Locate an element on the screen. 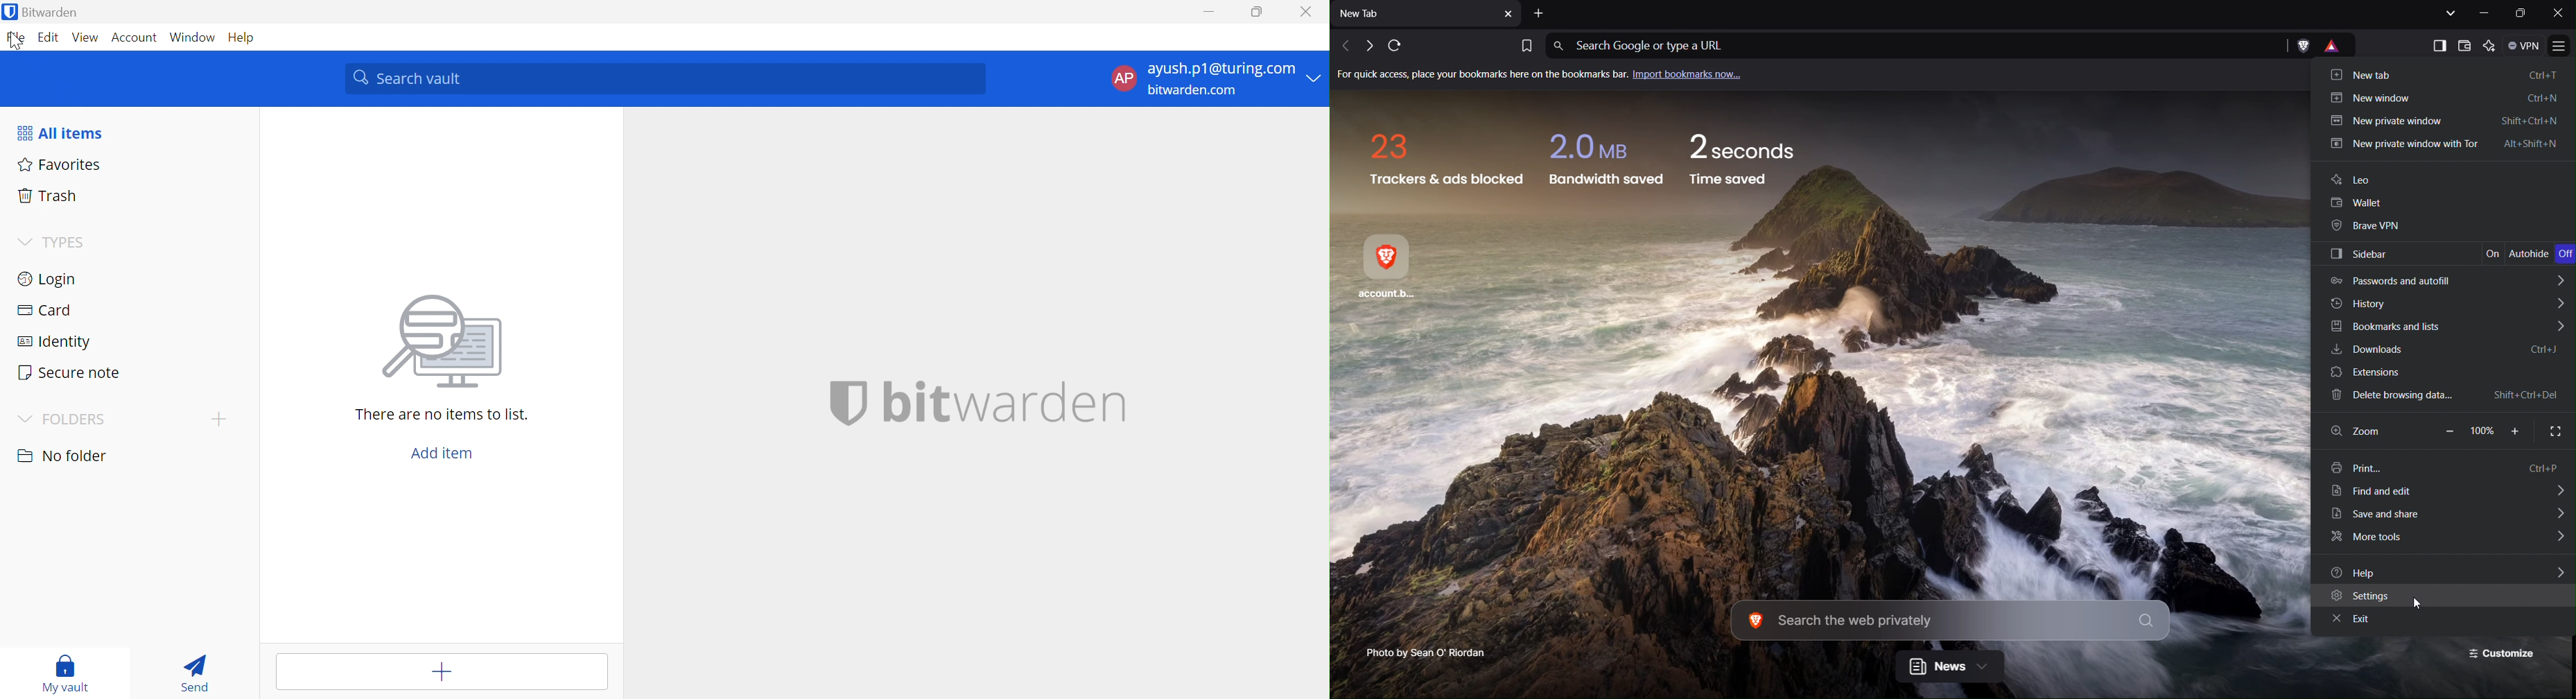 Image resolution: width=2576 pixels, height=700 pixels. My vault is located at coordinates (62, 672).